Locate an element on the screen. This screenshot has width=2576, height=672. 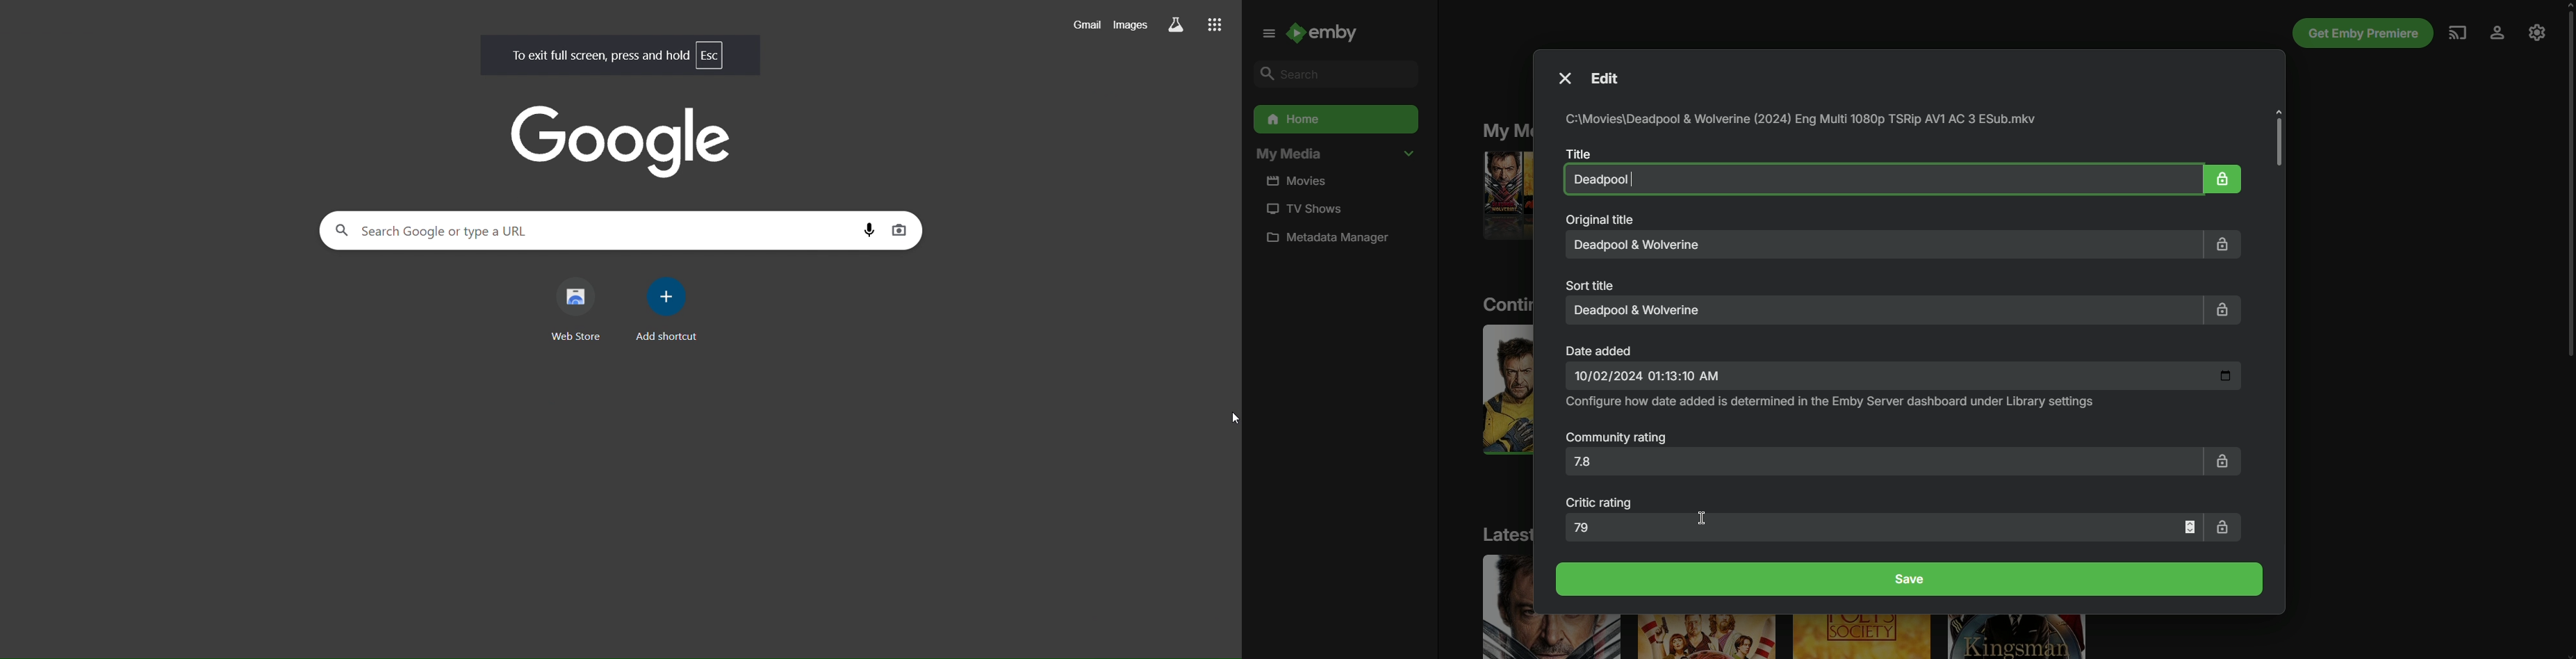
Scroll is located at coordinates (2565, 188).